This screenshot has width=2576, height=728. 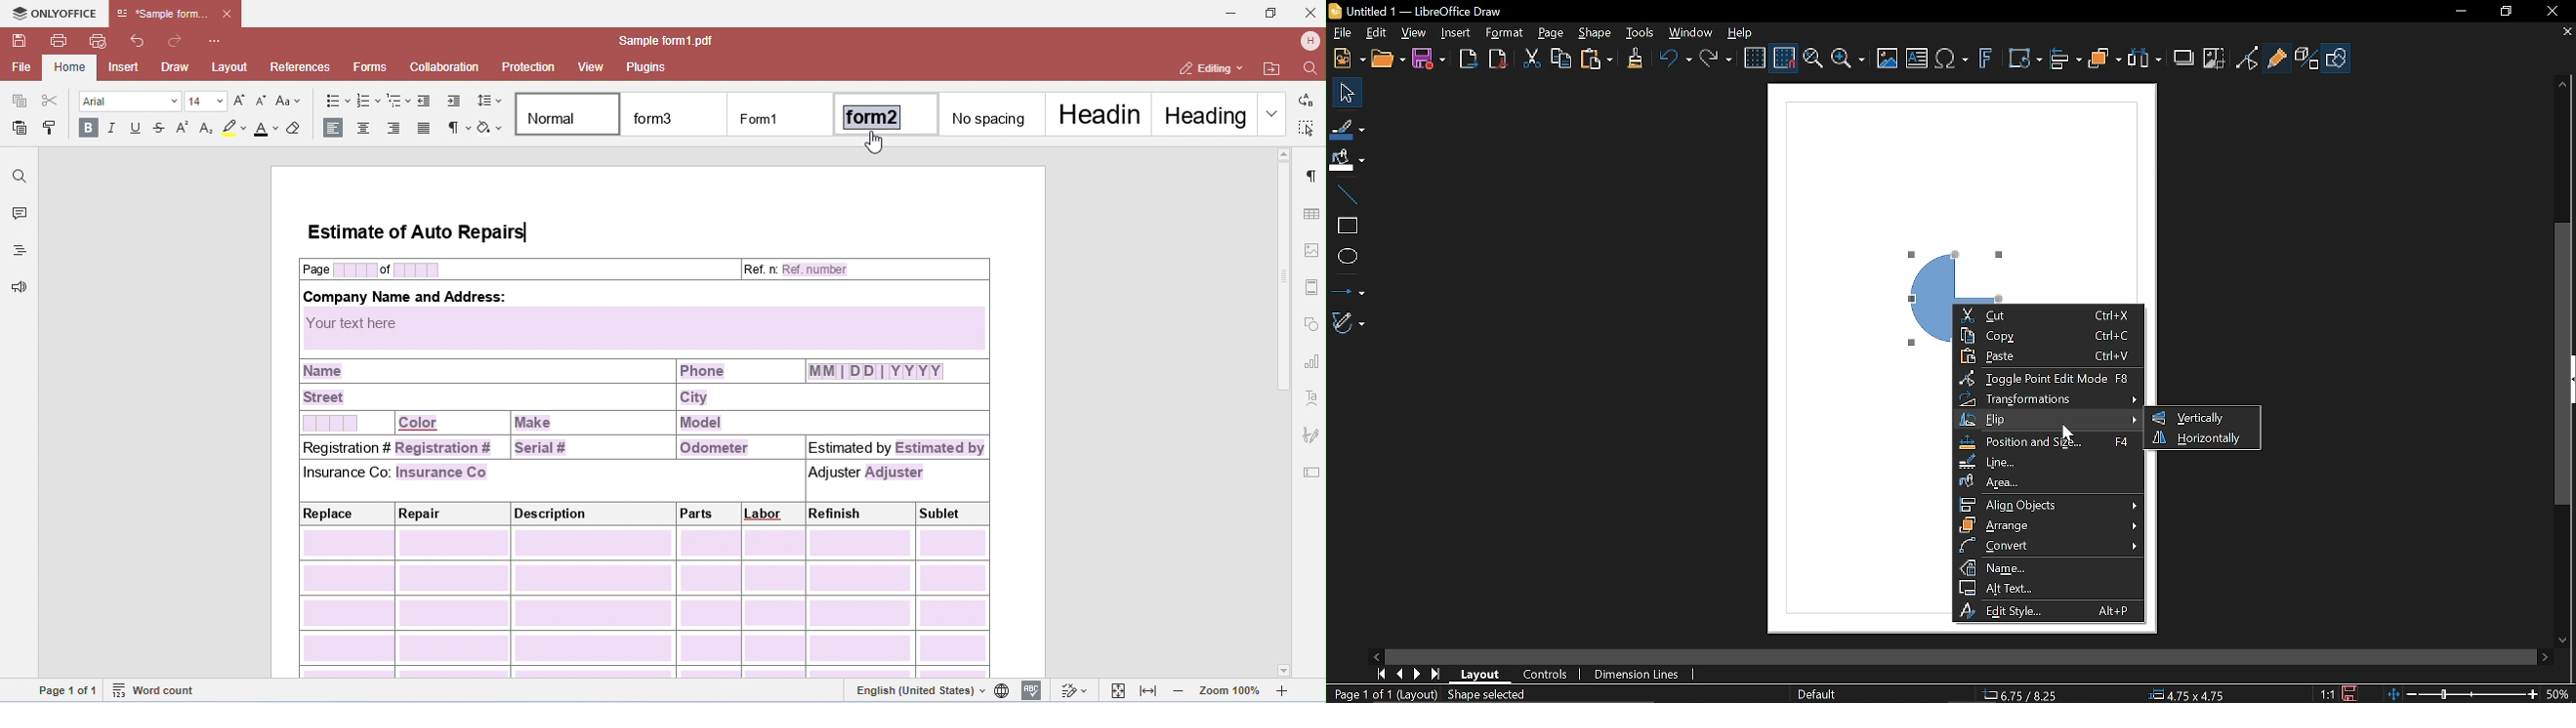 I want to click on Ellipse, so click(x=1345, y=257).